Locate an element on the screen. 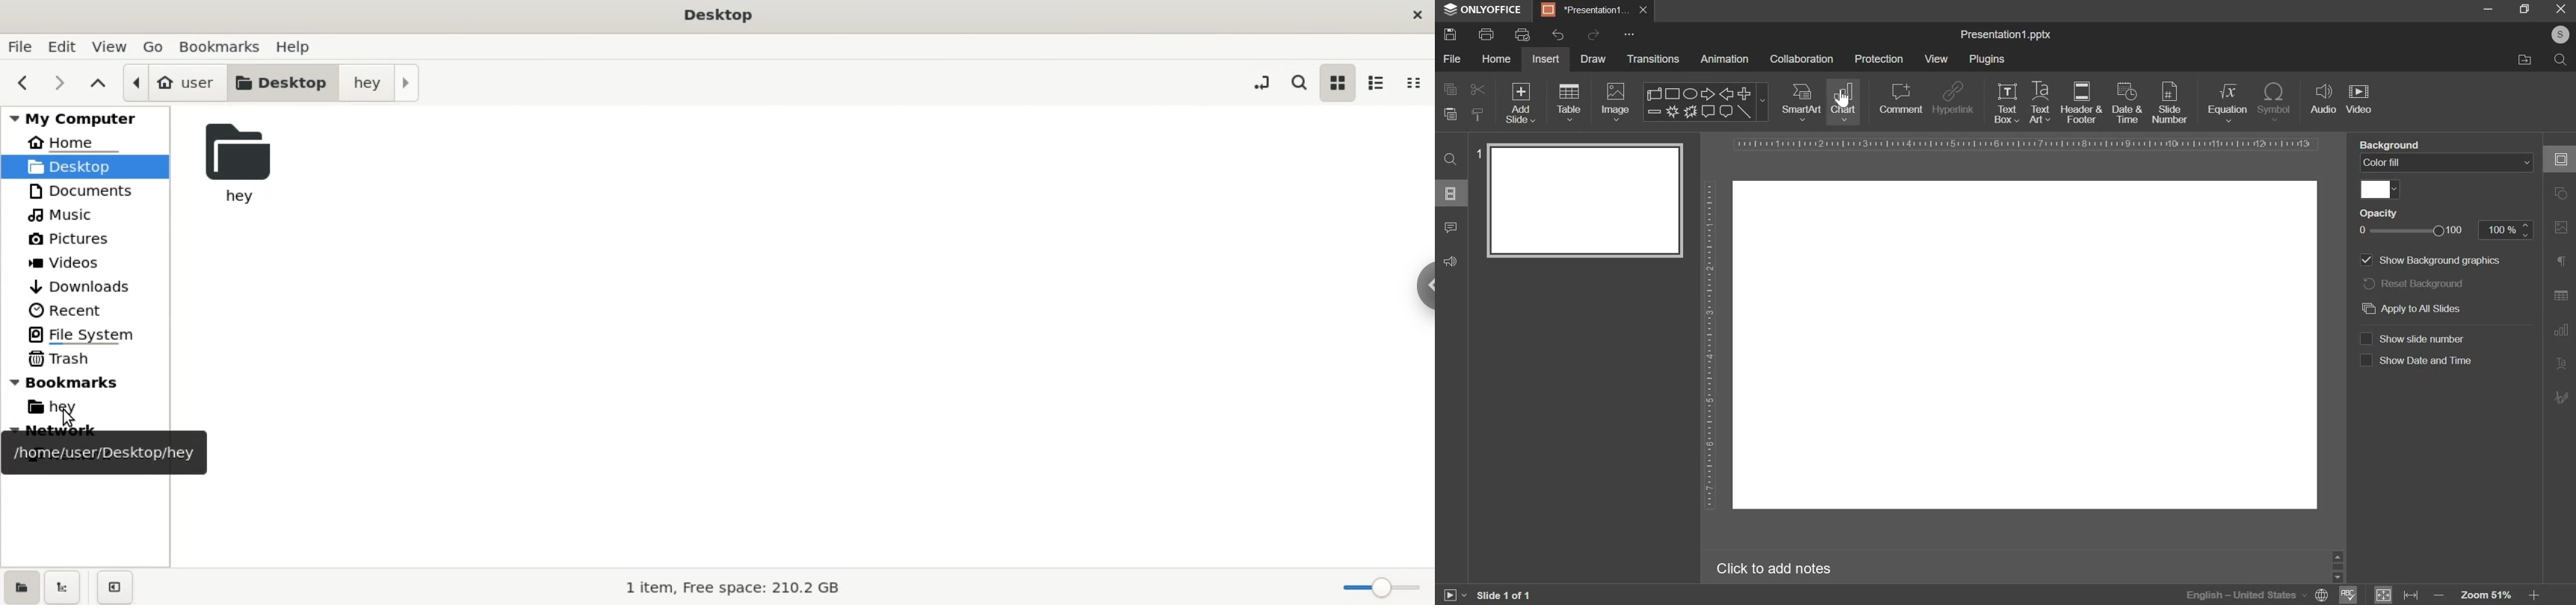 The height and width of the screenshot is (616, 2576). slide number is located at coordinates (1478, 153).